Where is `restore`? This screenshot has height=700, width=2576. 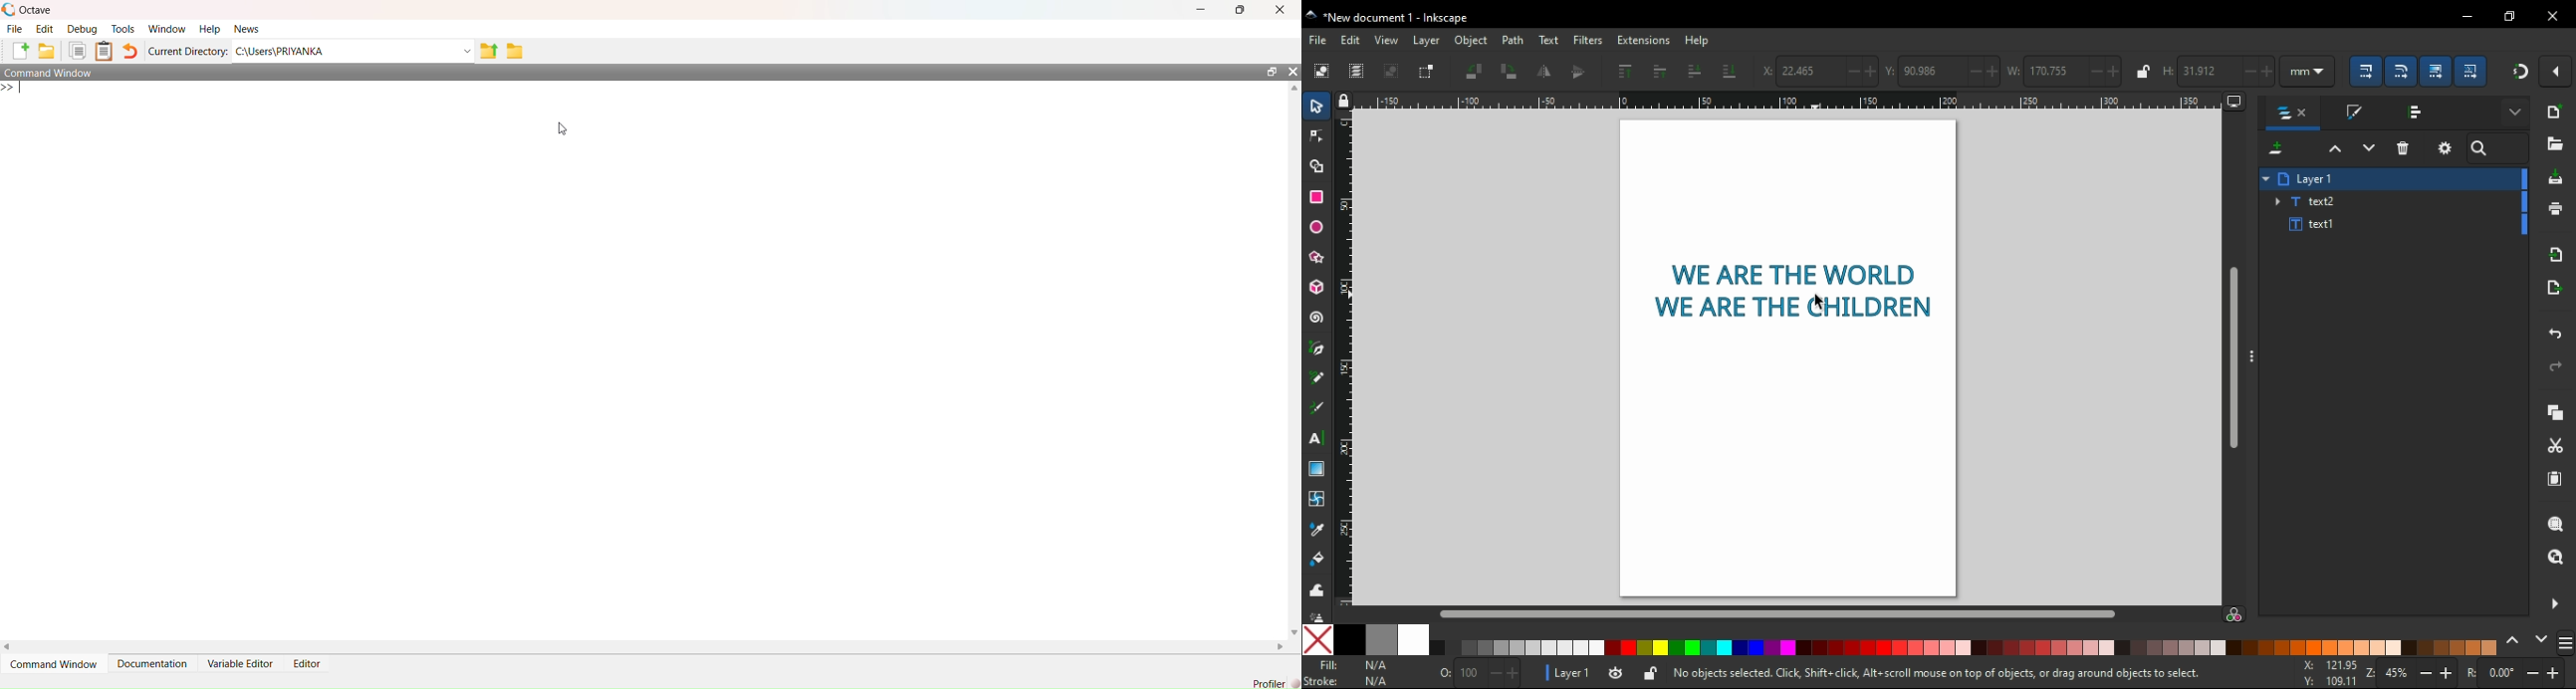 restore is located at coordinates (2507, 16).